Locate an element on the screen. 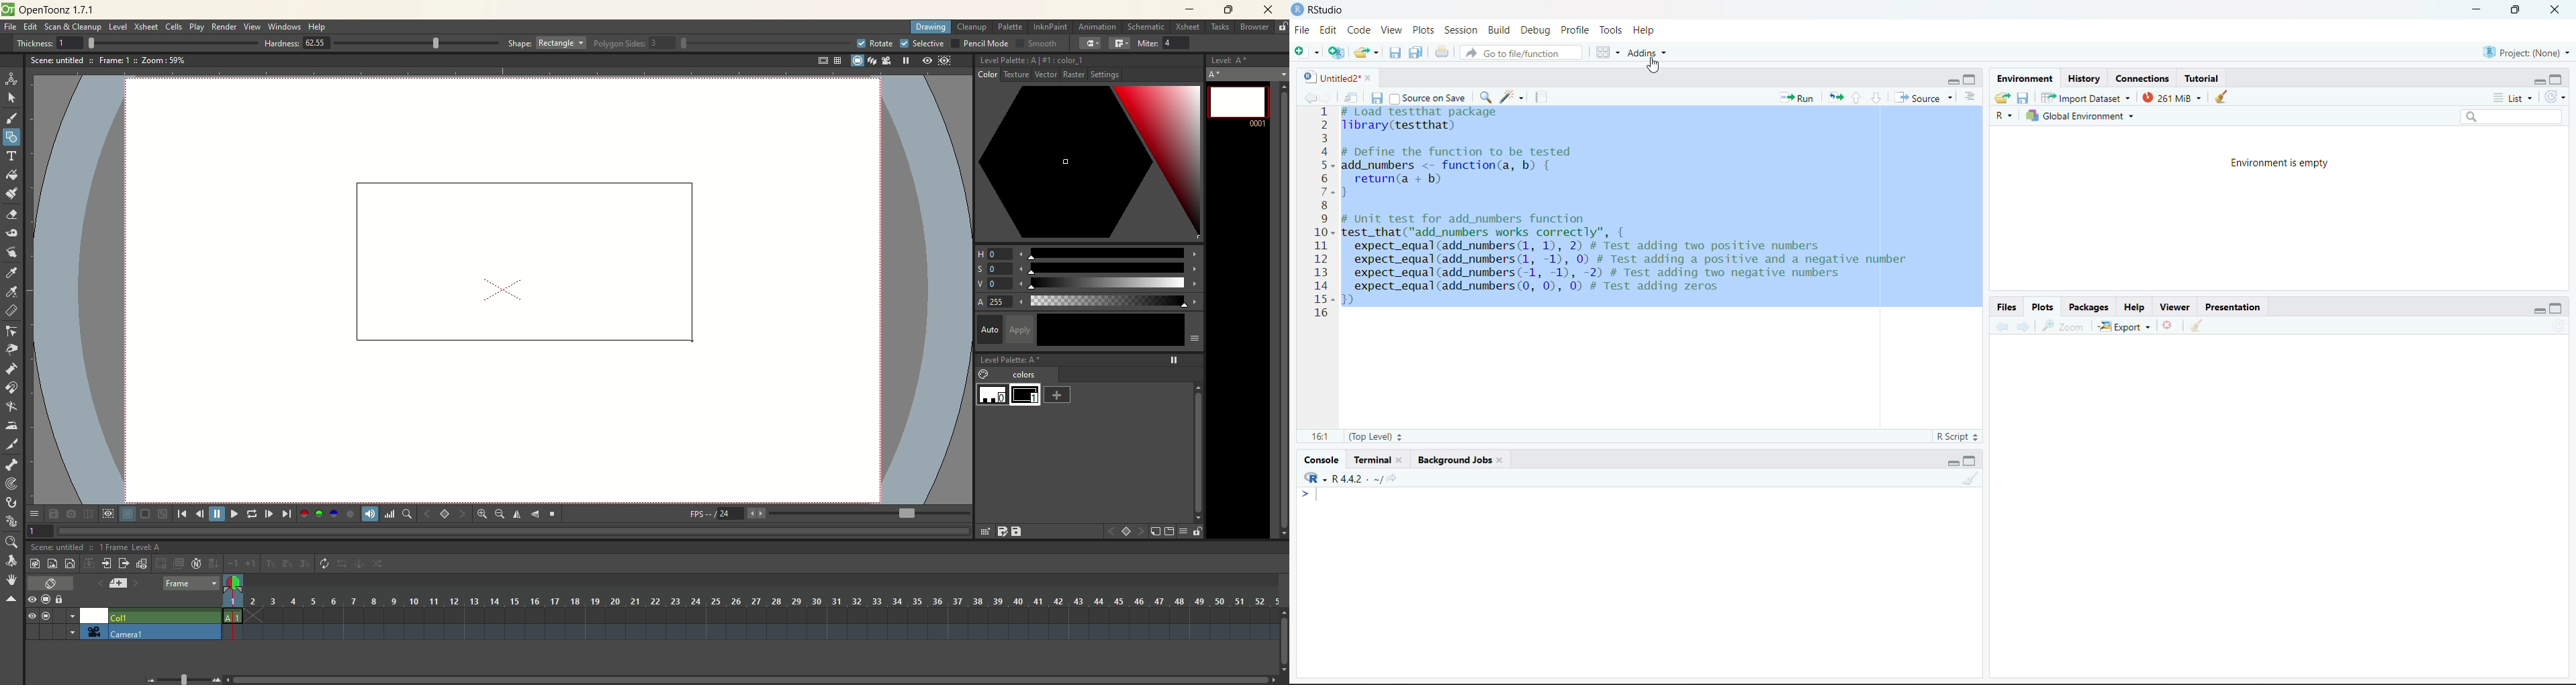 This screenshot has width=2576, height=700. minimize is located at coordinates (1190, 9).